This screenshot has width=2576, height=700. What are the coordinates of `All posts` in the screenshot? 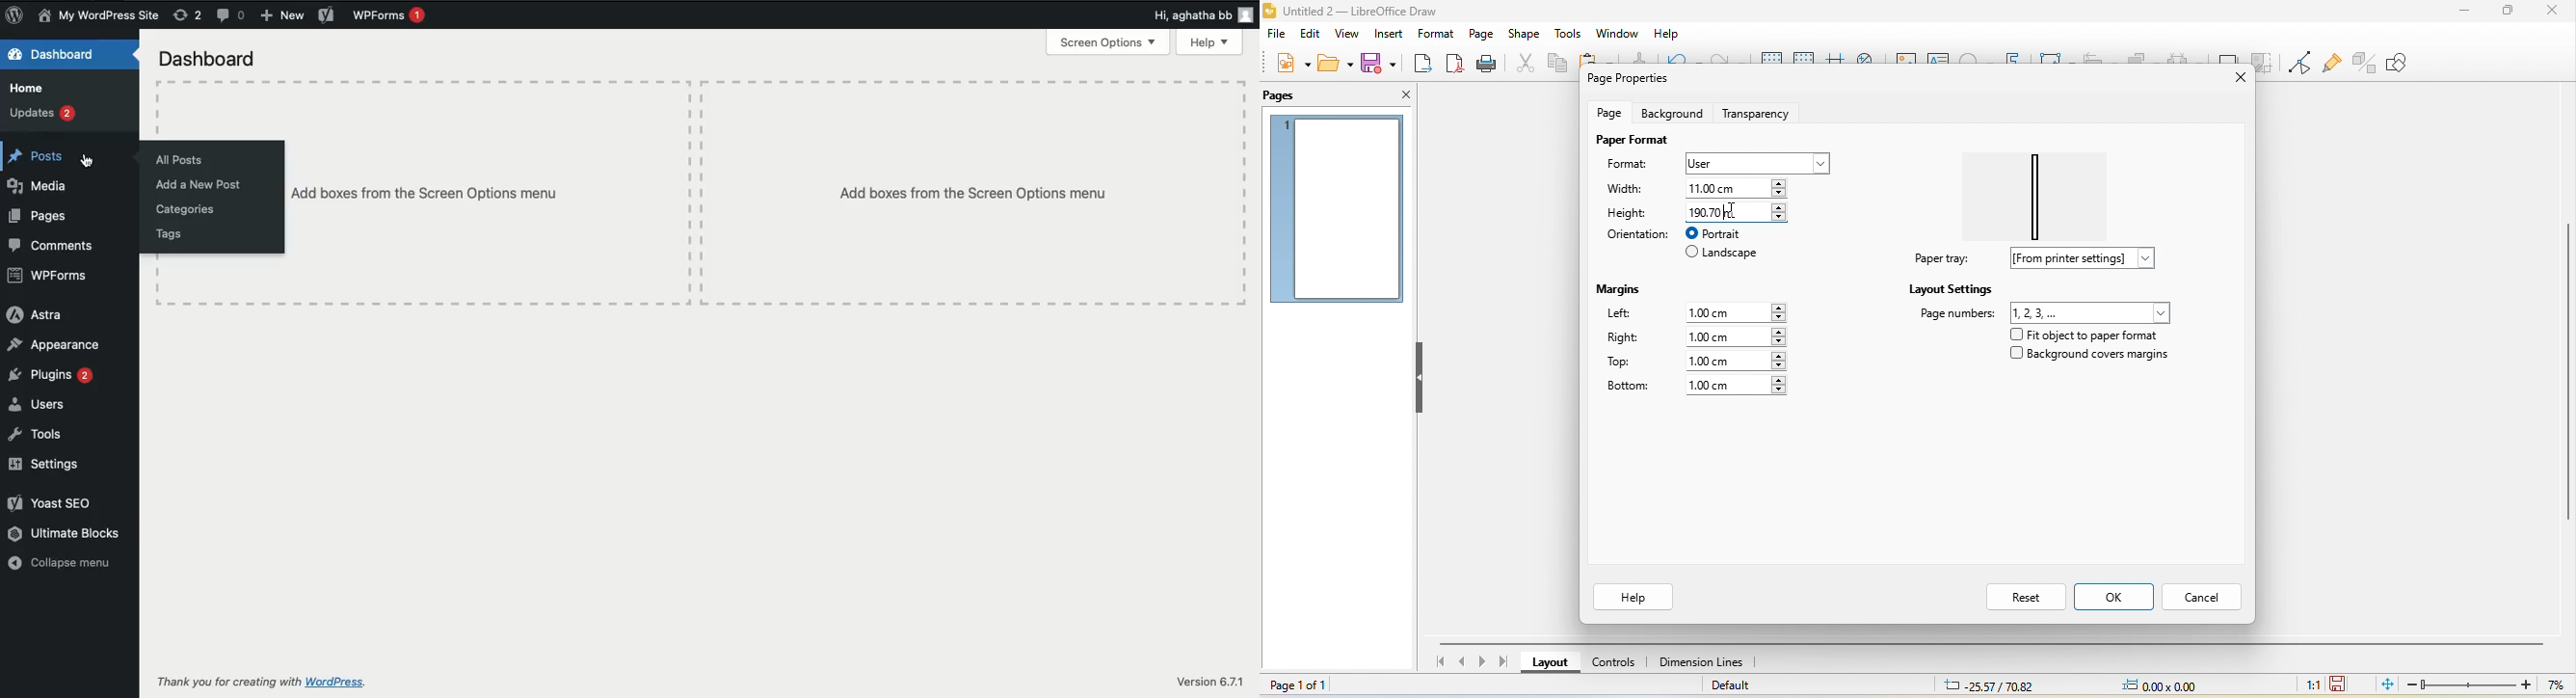 It's located at (178, 161).